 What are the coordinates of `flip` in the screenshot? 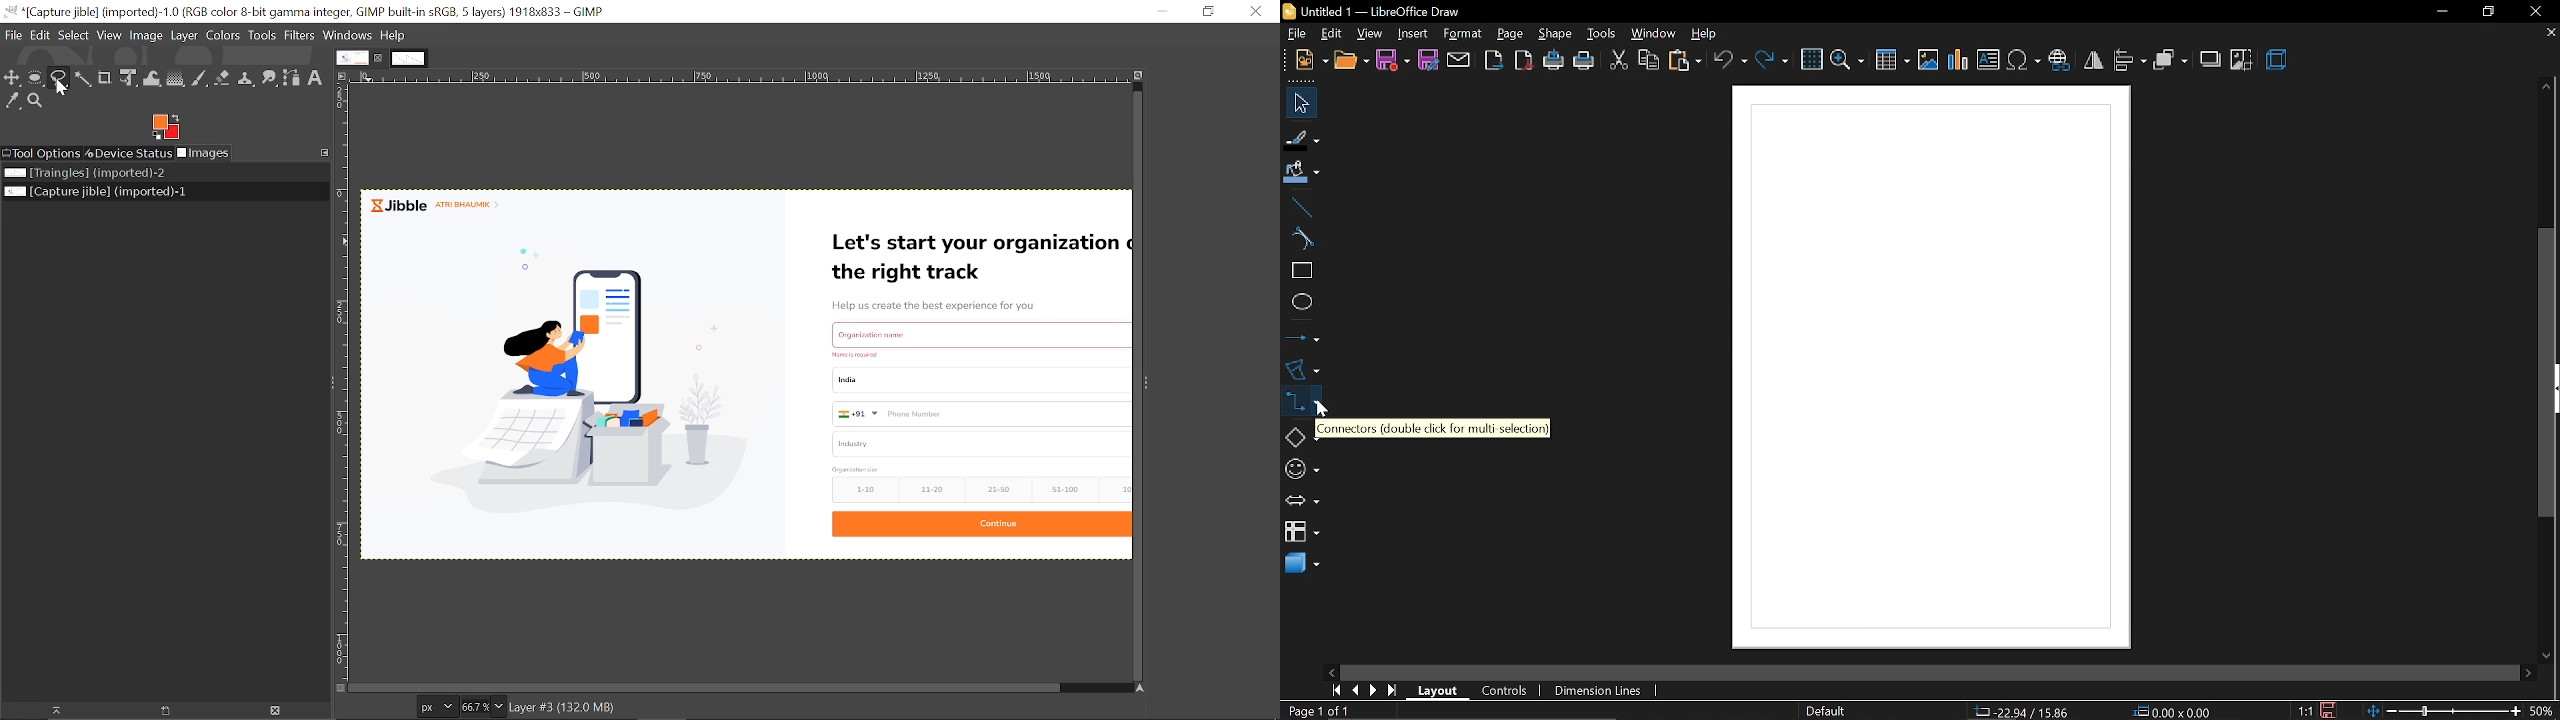 It's located at (2092, 61).